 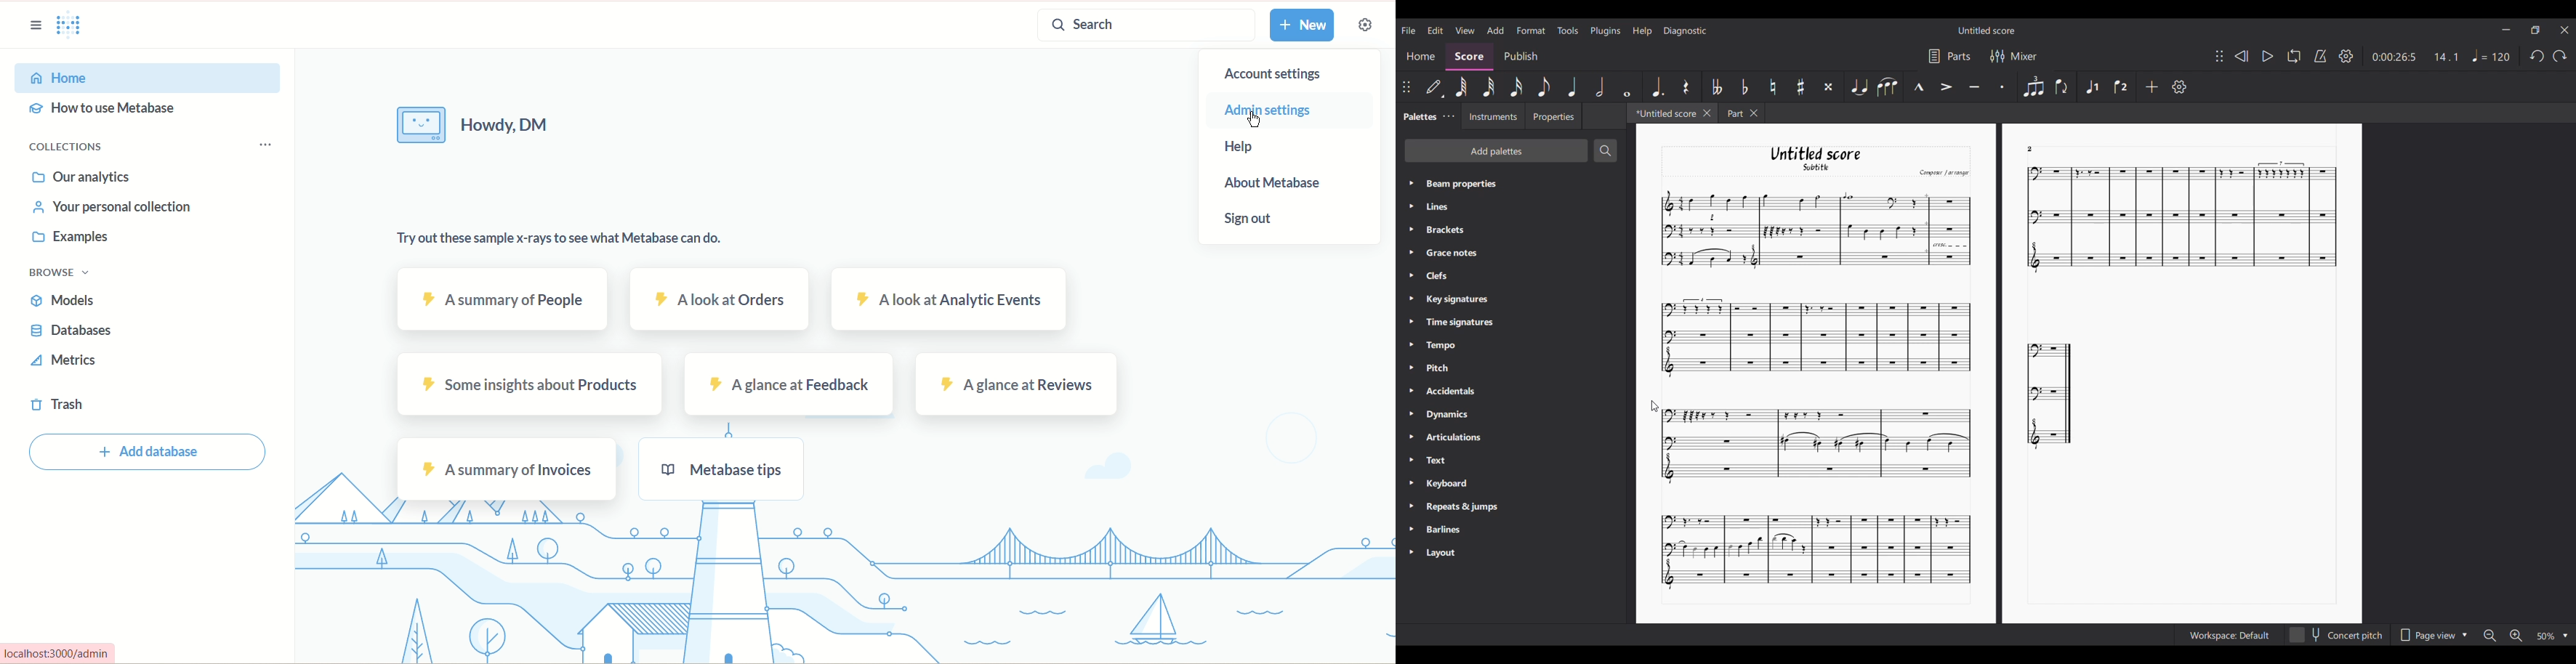 I want to click on Staccato , so click(x=2004, y=85).